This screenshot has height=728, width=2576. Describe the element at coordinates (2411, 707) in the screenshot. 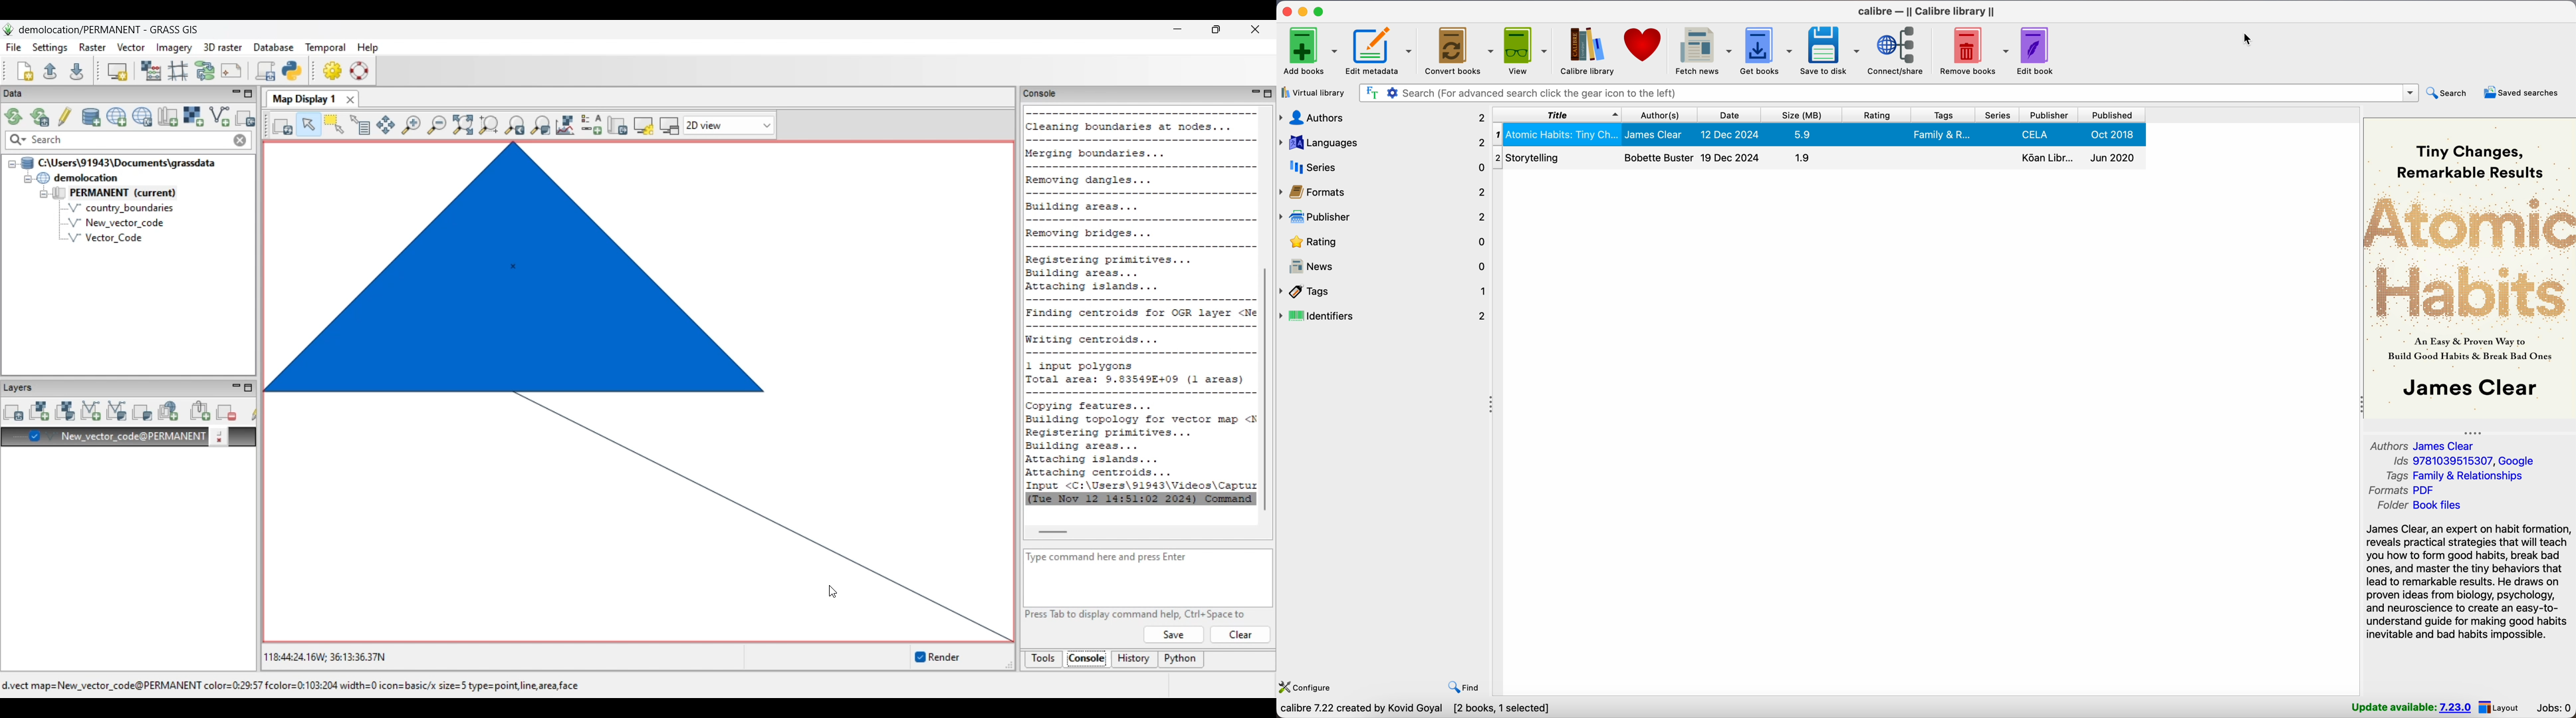

I see `update available: 7.23.0` at that location.